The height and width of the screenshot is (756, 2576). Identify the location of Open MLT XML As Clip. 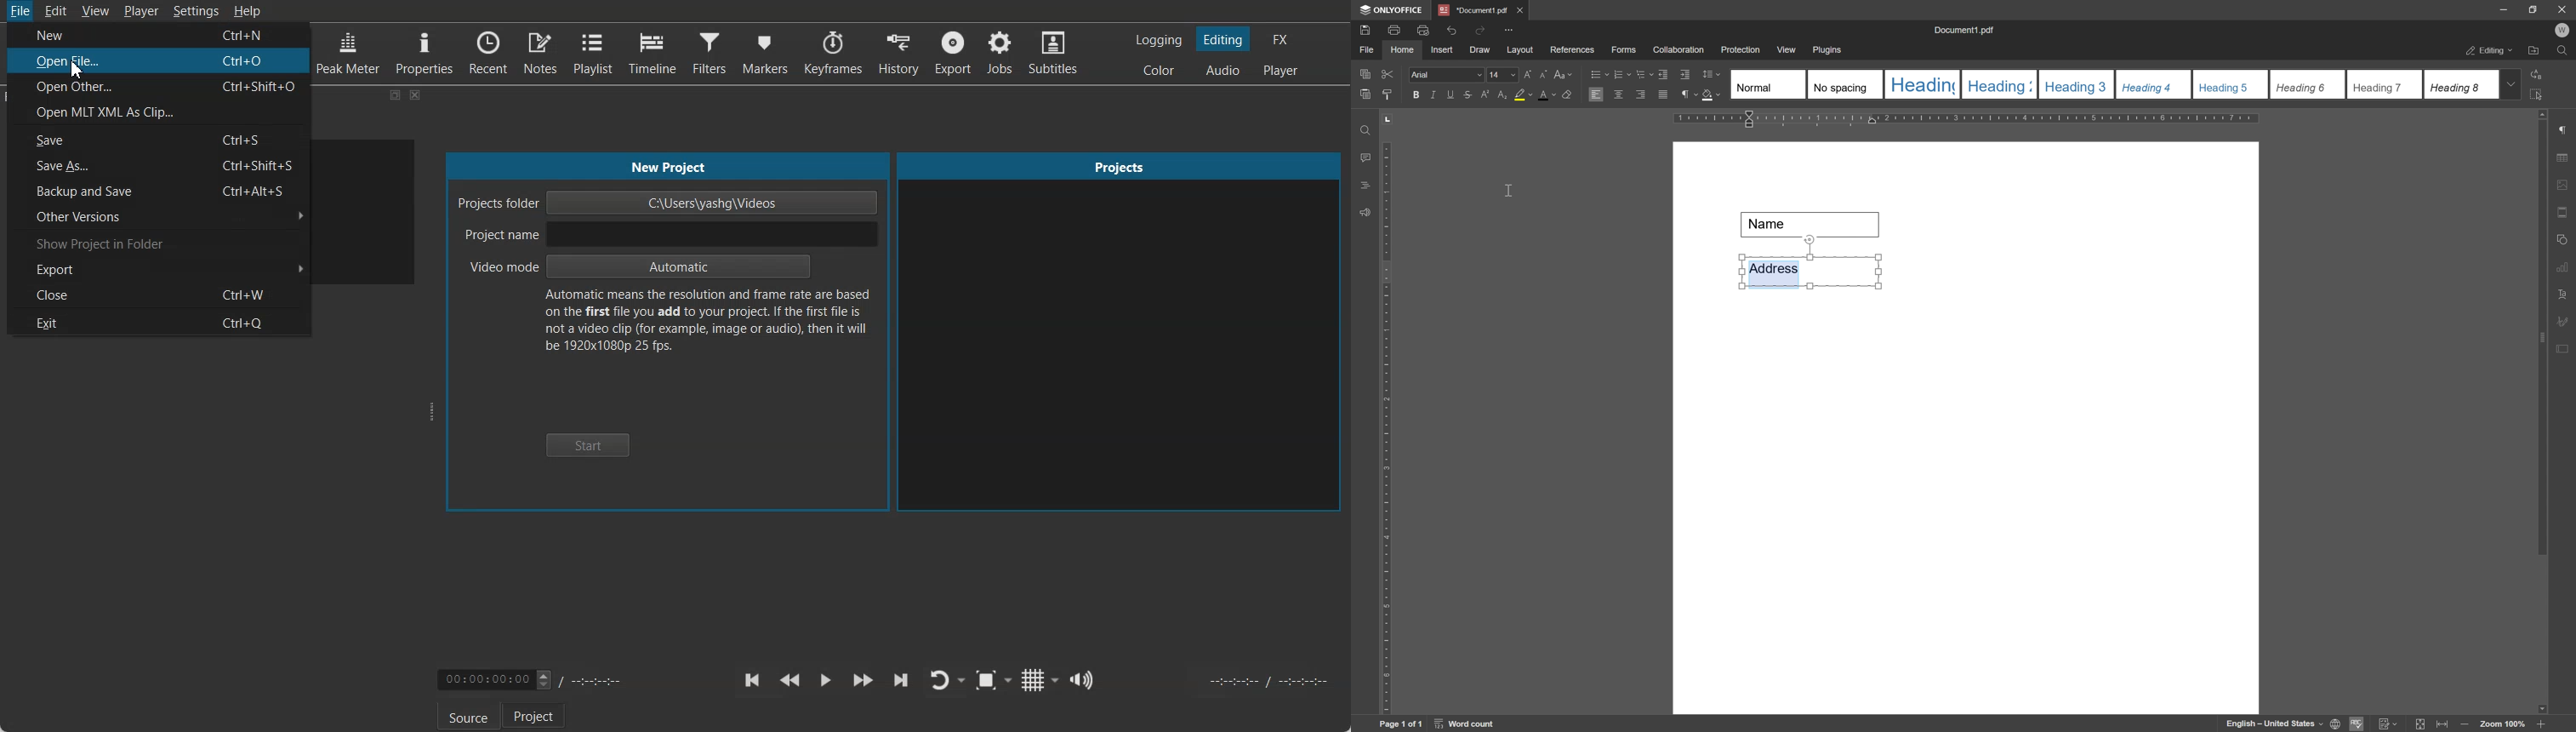
(160, 112).